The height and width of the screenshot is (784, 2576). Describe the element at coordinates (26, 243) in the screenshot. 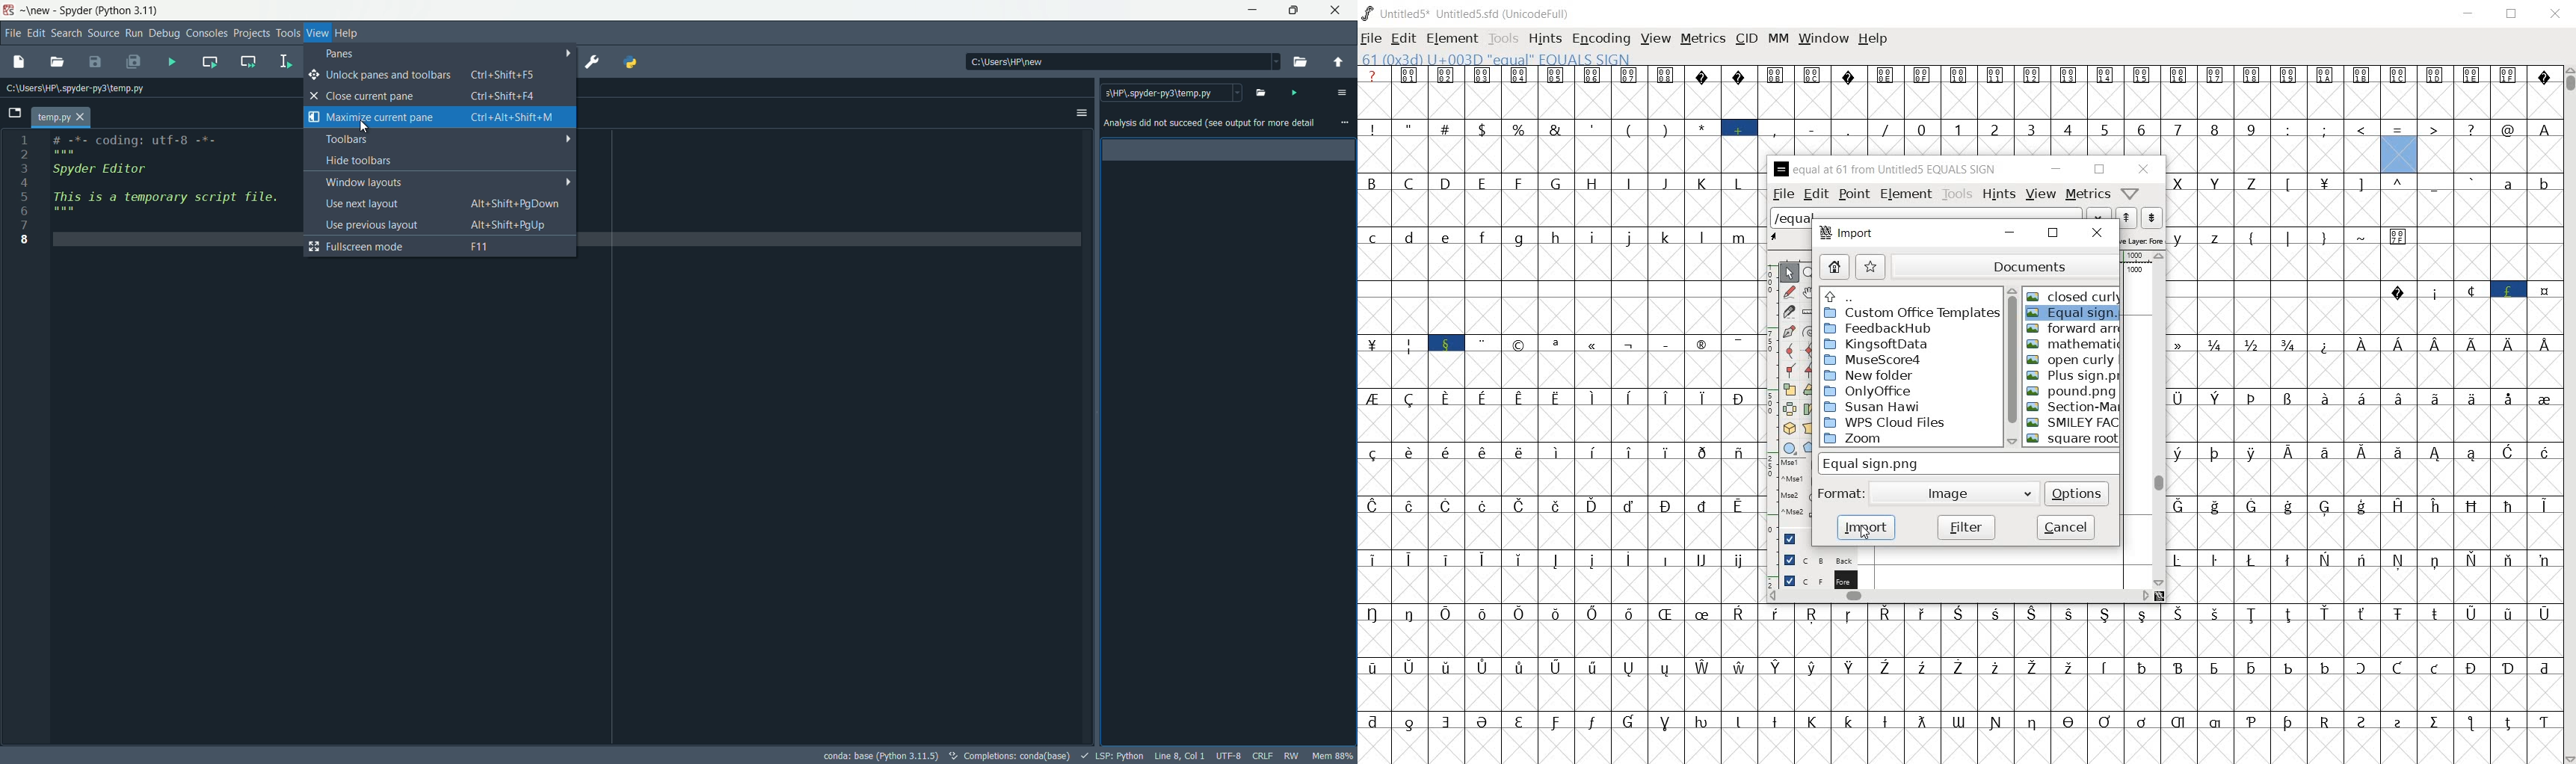

I see `8` at that location.